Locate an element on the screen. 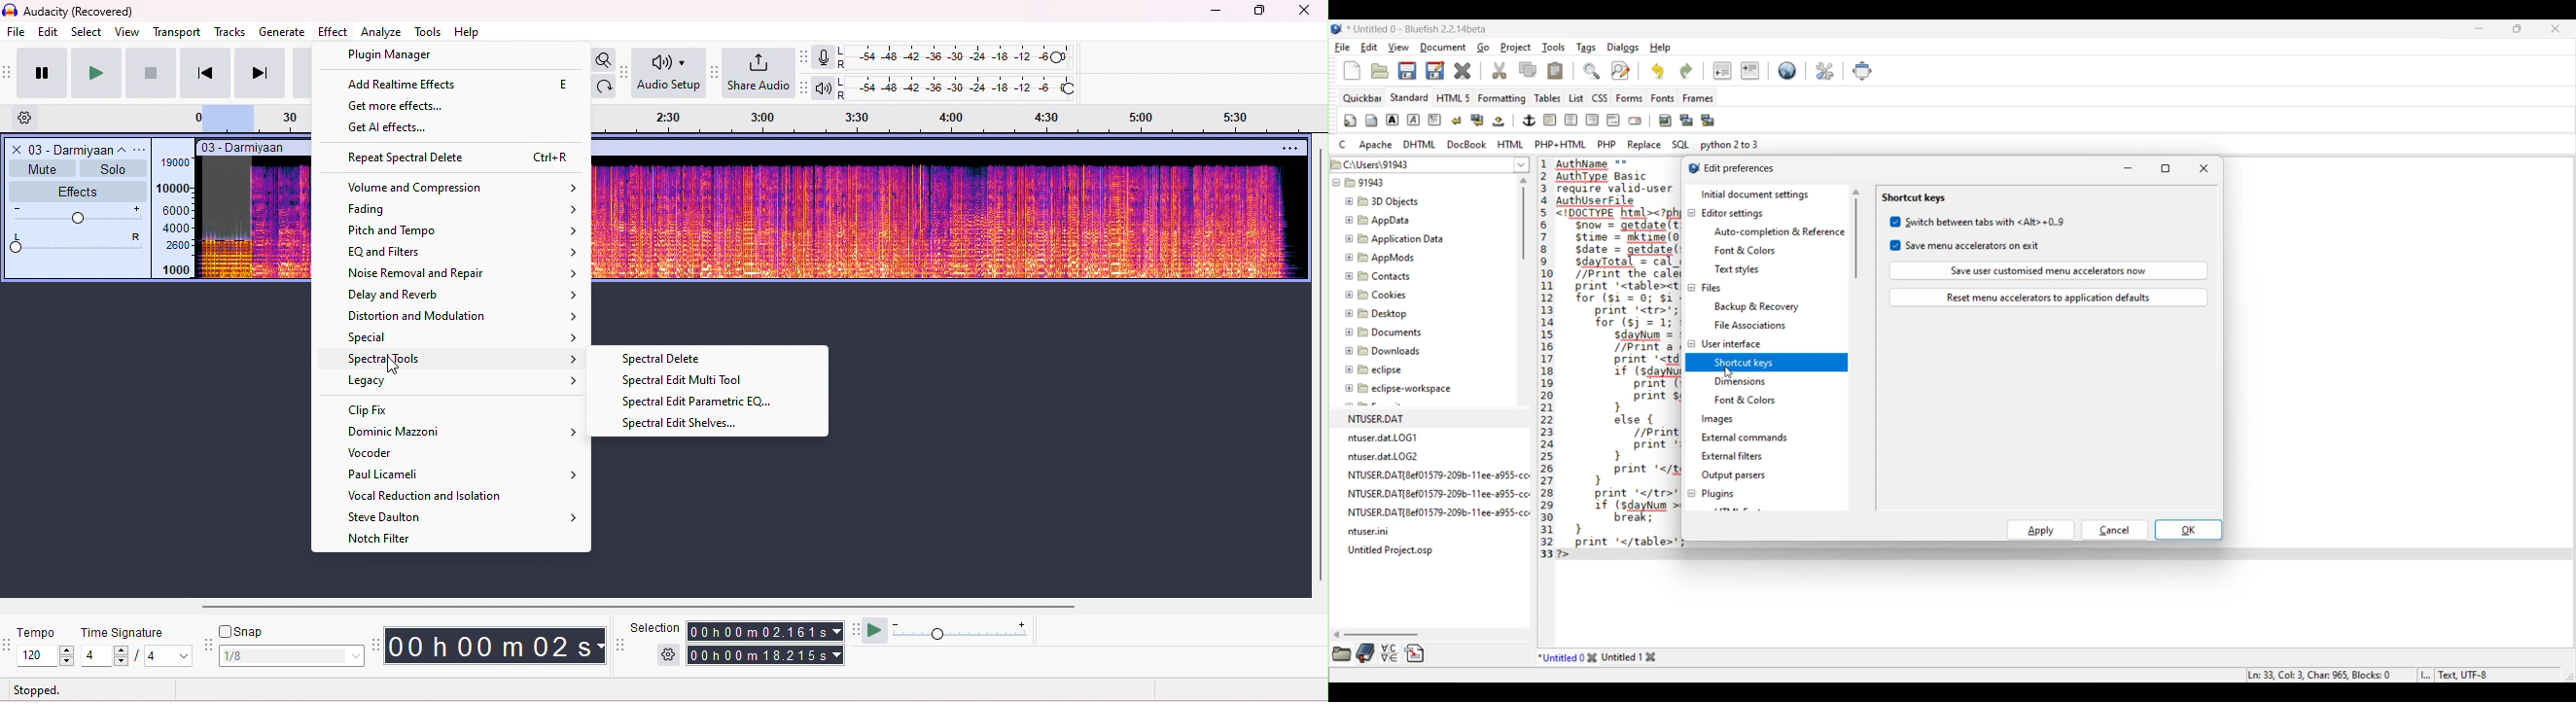  snap is located at coordinates (247, 630).